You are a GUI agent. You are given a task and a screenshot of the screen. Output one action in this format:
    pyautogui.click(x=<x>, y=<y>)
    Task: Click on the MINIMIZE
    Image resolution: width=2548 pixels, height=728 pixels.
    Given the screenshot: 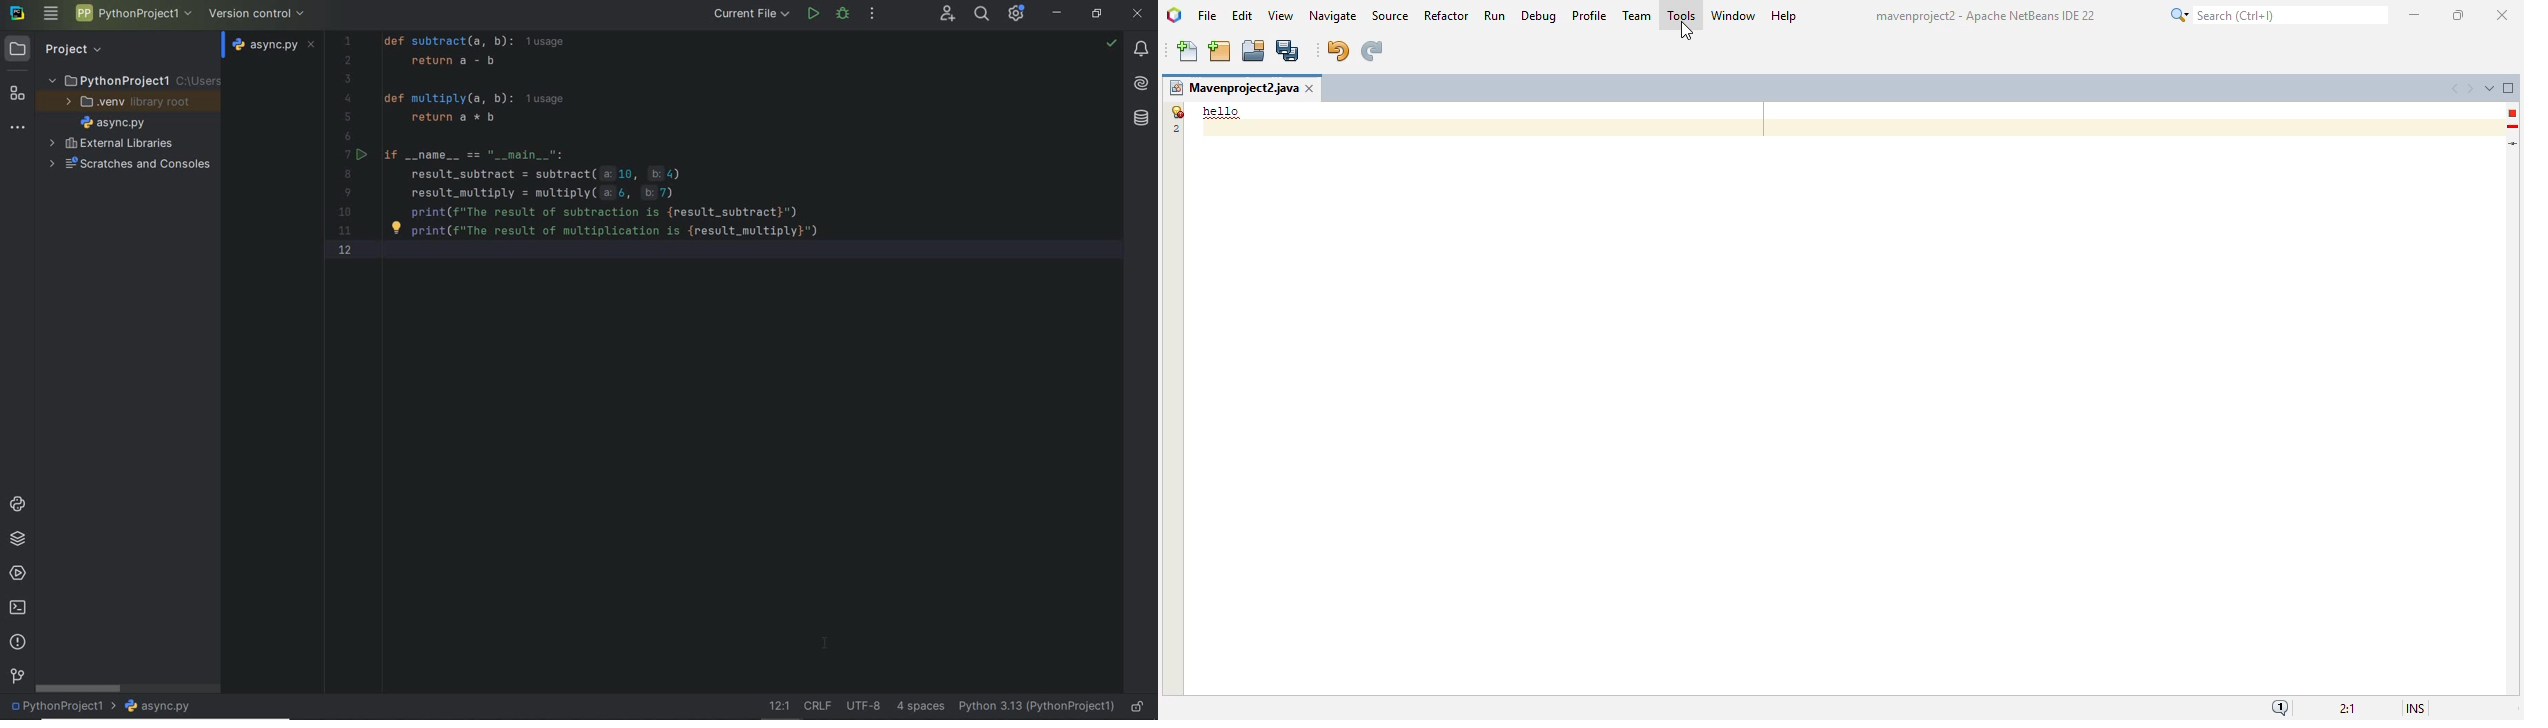 What is the action you would take?
    pyautogui.click(x=1059, y=12)
    